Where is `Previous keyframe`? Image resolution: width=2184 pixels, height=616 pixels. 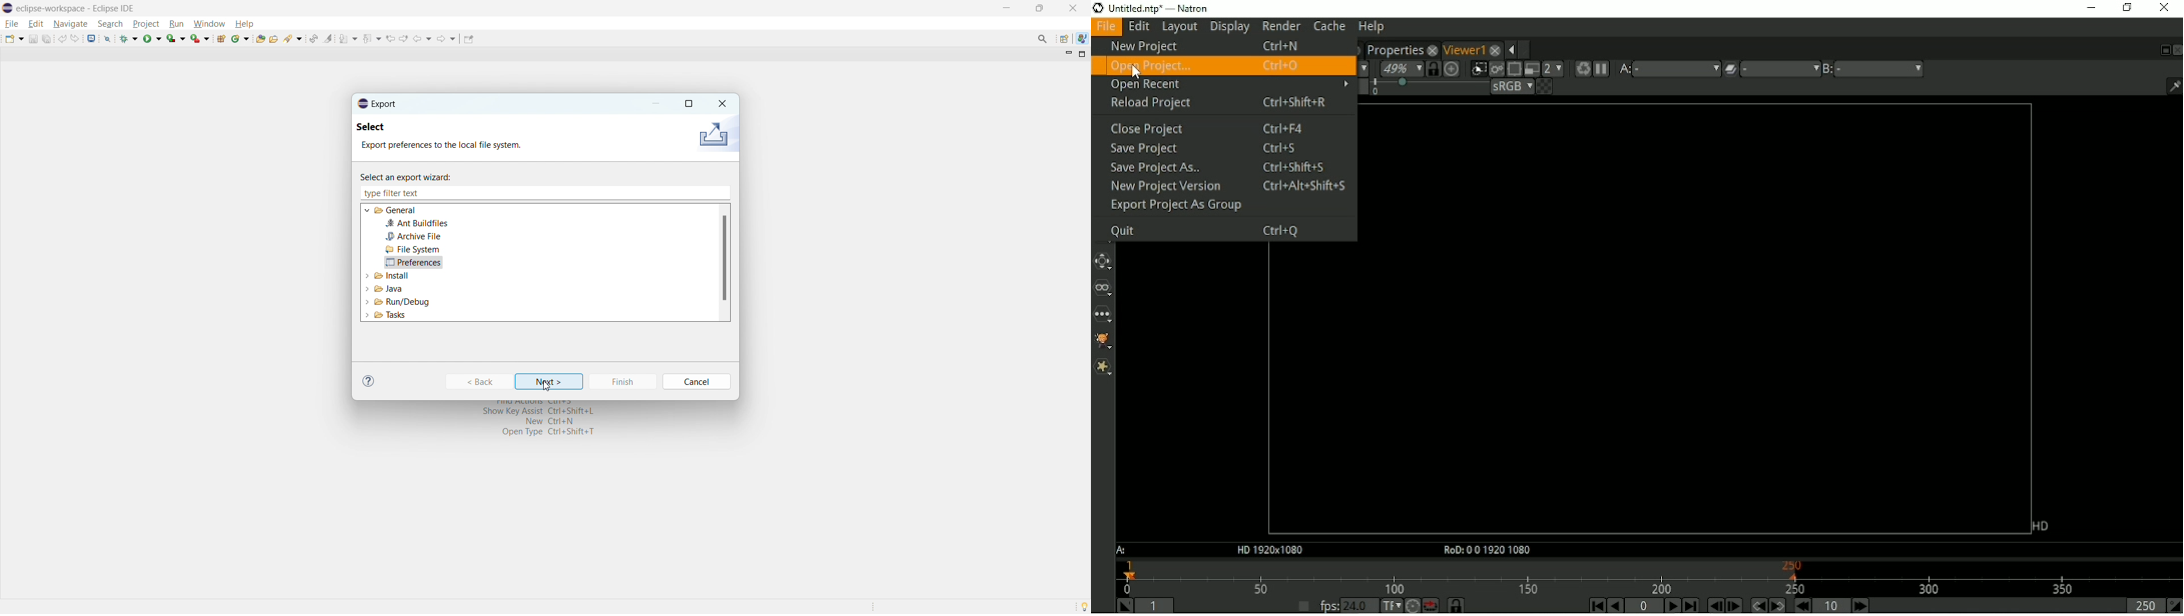 Previous keyframe is located at coordinates (1756, 605).